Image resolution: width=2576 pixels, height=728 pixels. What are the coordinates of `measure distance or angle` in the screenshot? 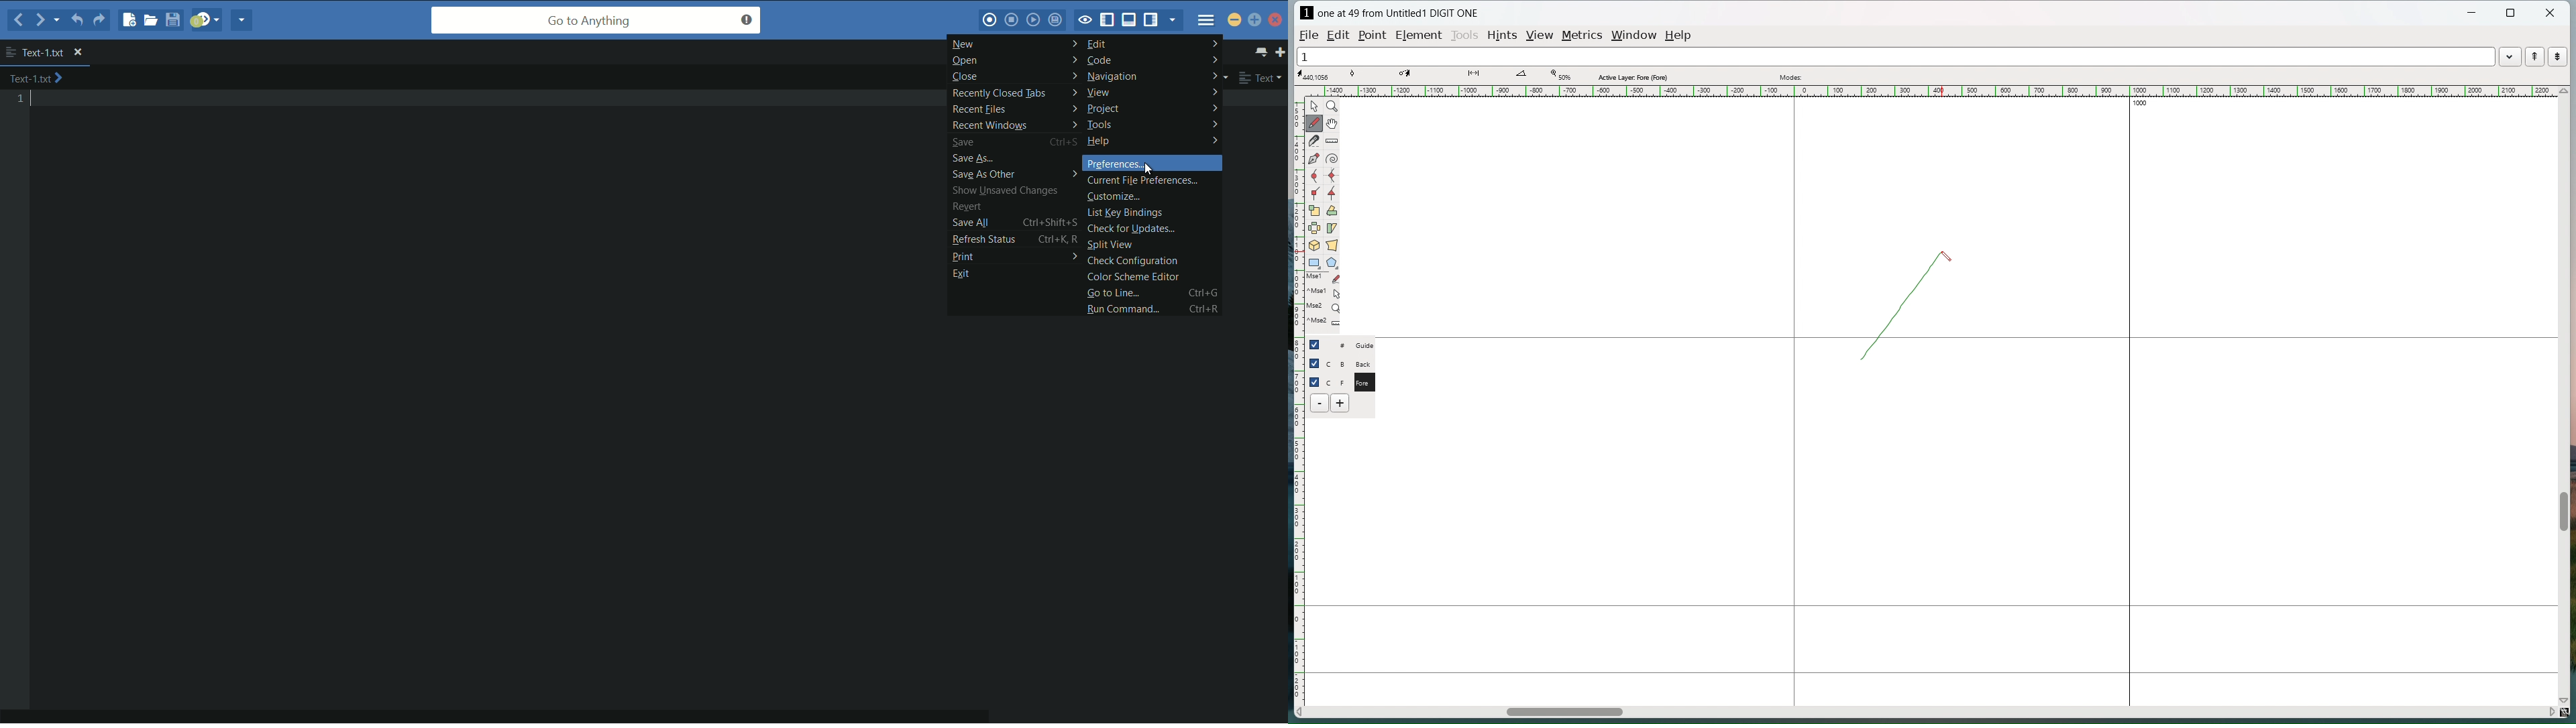 It's located at (1333, 140).